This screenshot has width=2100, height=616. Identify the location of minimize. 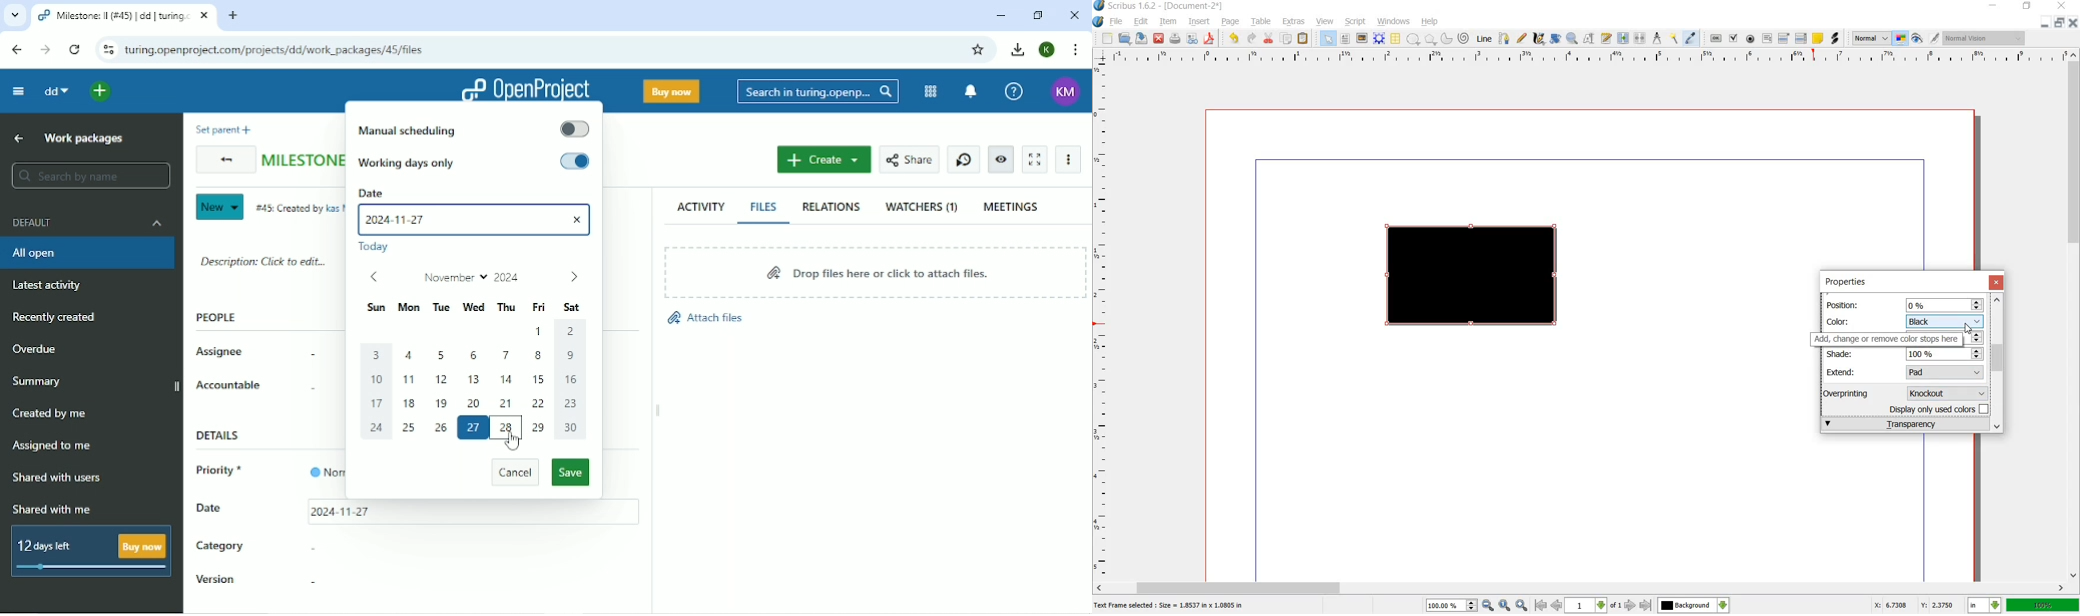
(2045, 24).